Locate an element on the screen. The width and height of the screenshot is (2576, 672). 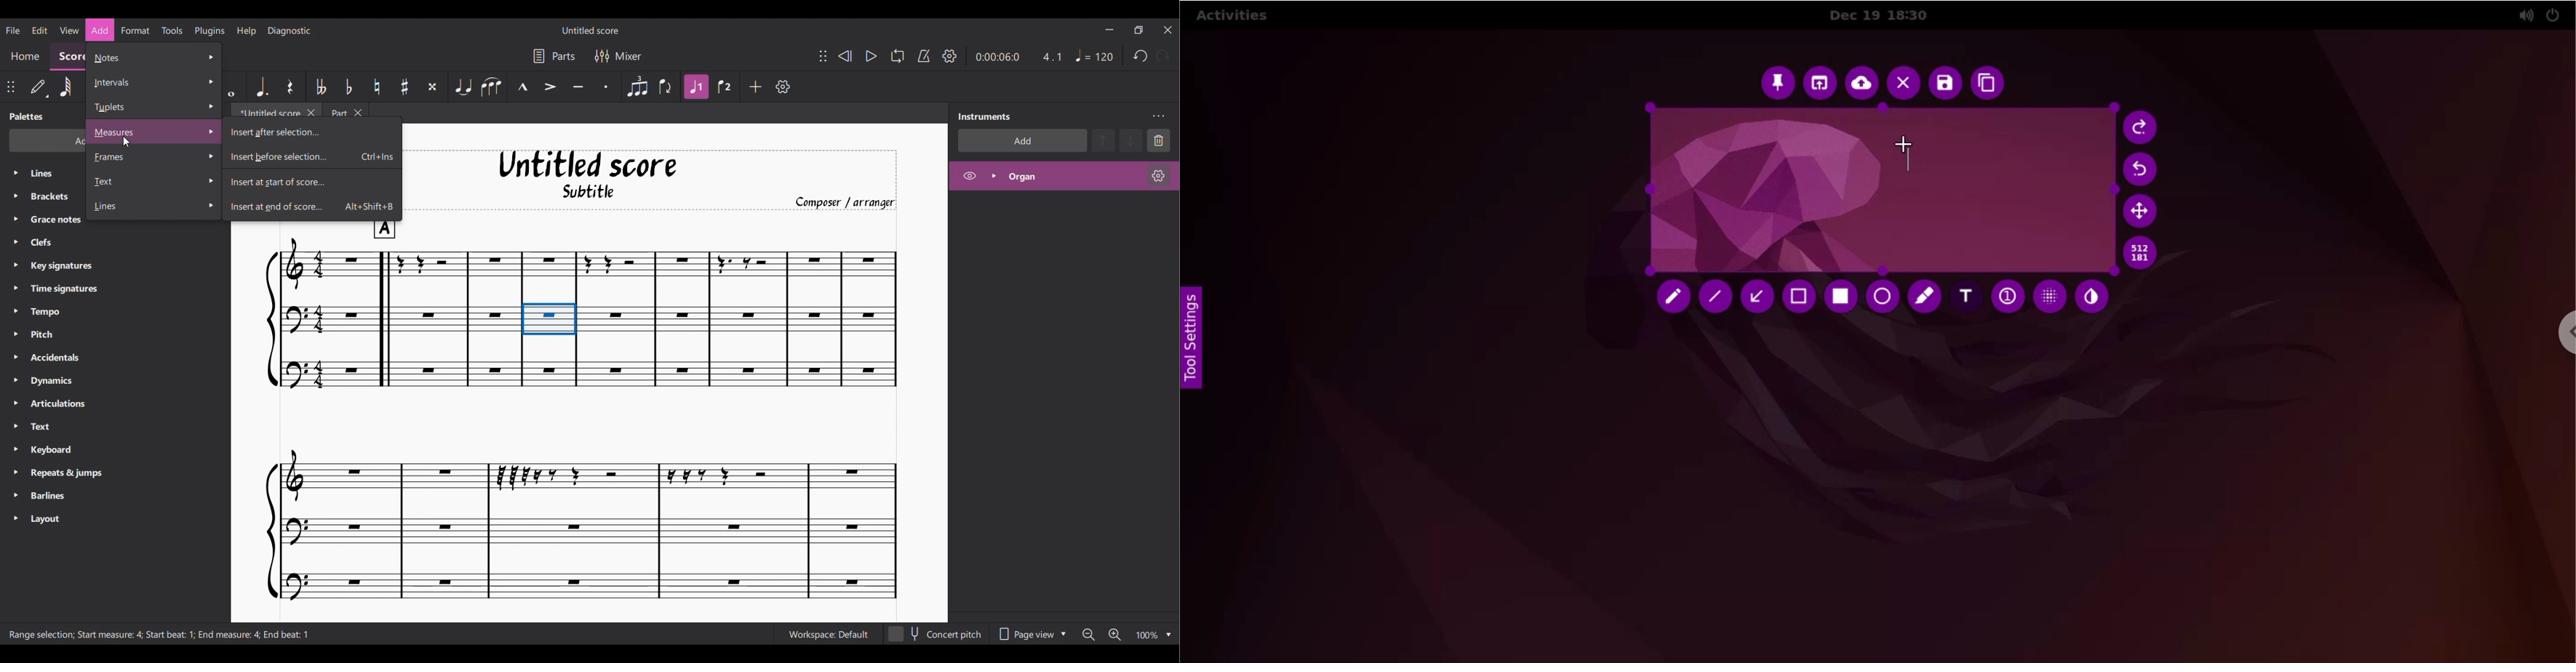
Home section is located at coordinates (25, 56).